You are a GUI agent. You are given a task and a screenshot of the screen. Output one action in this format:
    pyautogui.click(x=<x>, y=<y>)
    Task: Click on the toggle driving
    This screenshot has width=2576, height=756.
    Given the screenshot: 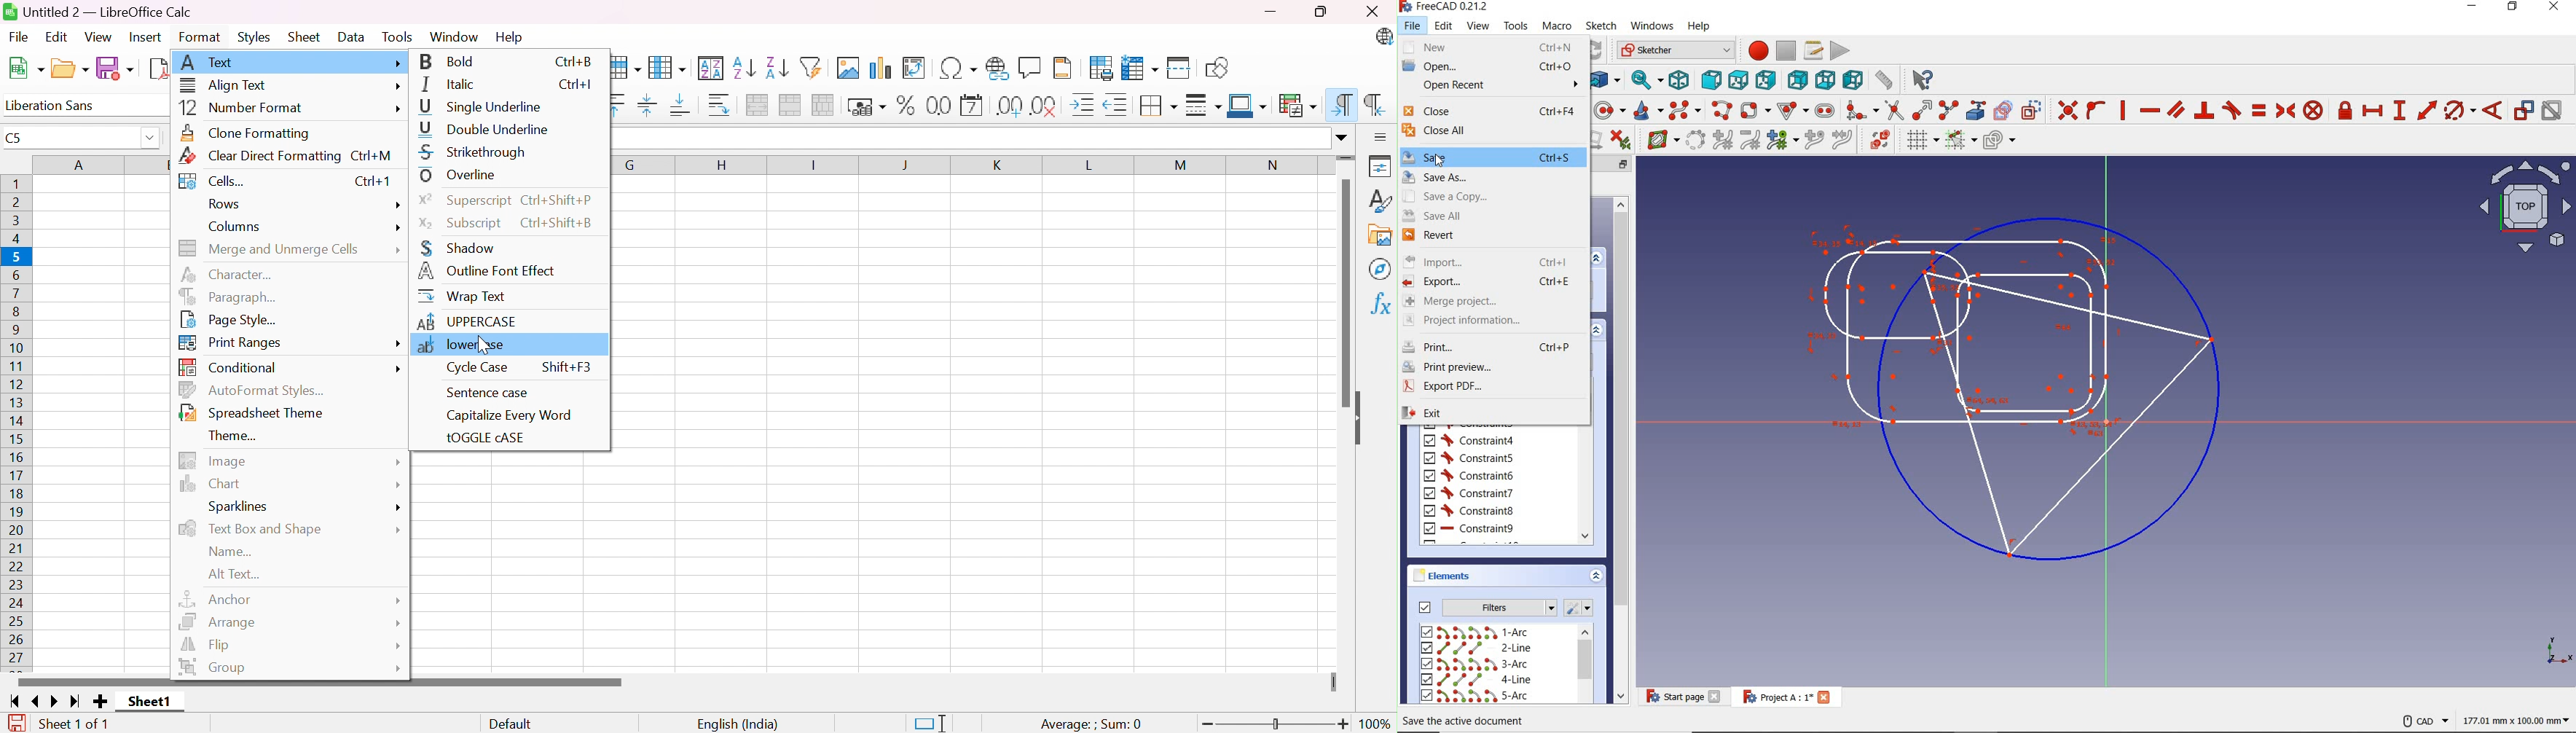 What is the action you would take?
    pyautogui.click(x=2524, y=110)
    